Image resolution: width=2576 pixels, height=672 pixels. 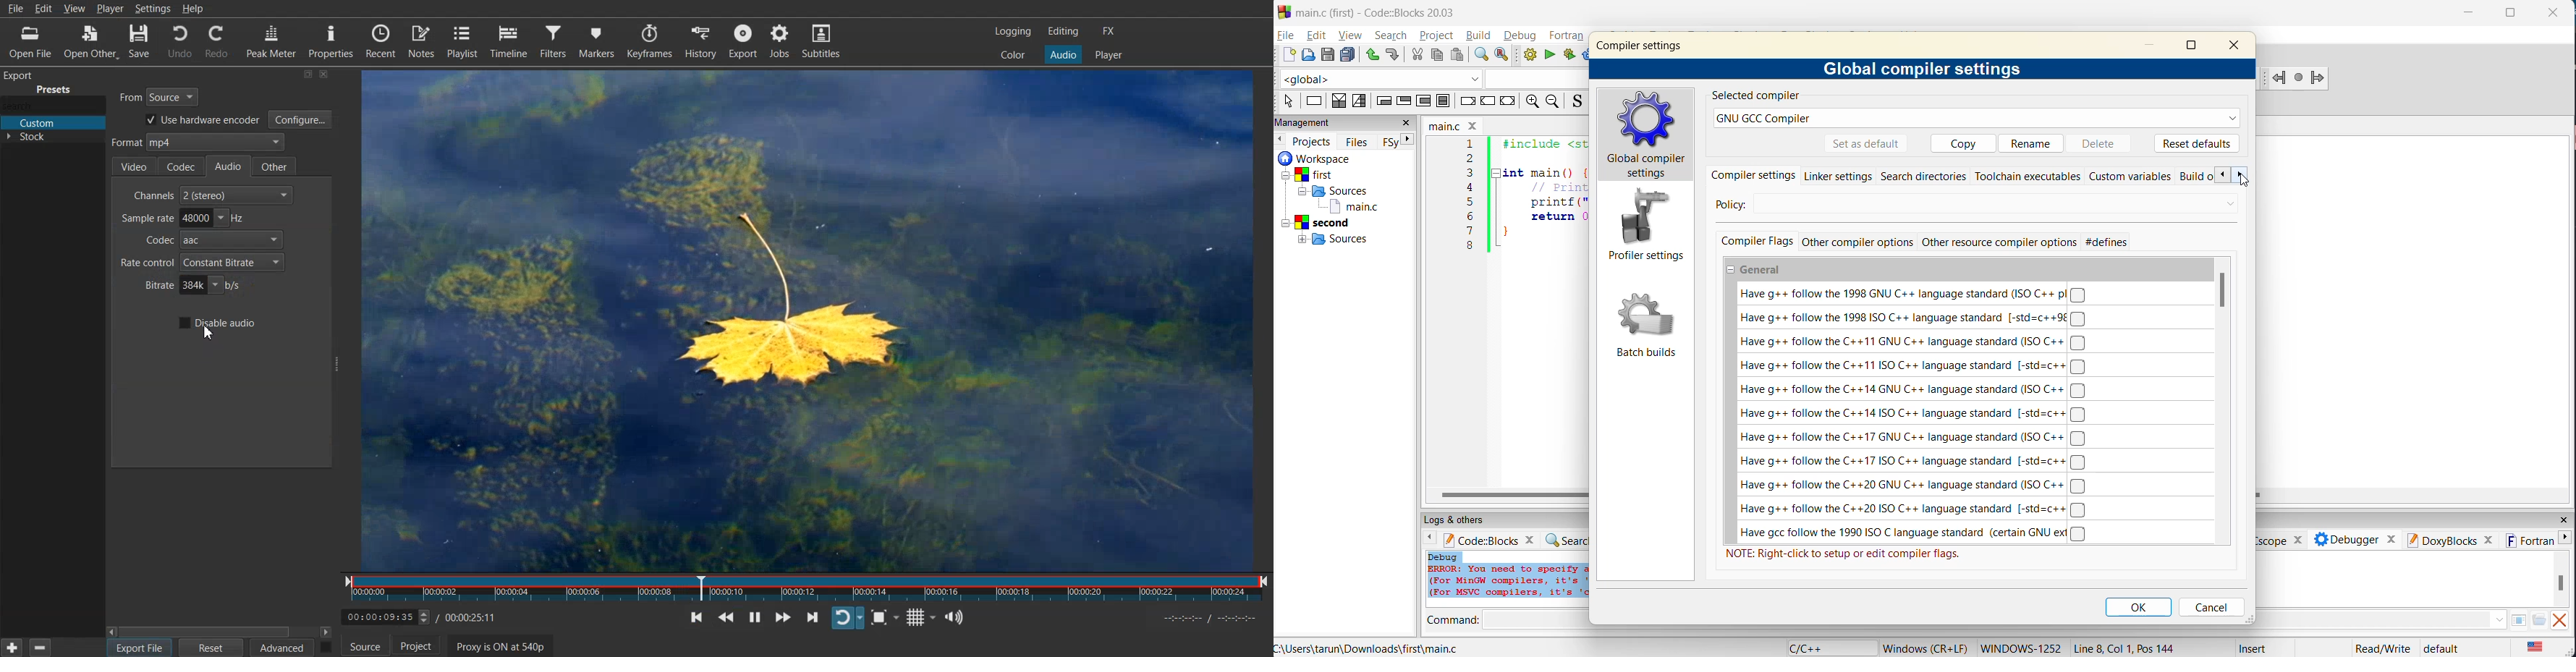 What do you see at coordinates (1315, 103) in the screenshot?
I see `instruction` at bounding box center [1315, 103].